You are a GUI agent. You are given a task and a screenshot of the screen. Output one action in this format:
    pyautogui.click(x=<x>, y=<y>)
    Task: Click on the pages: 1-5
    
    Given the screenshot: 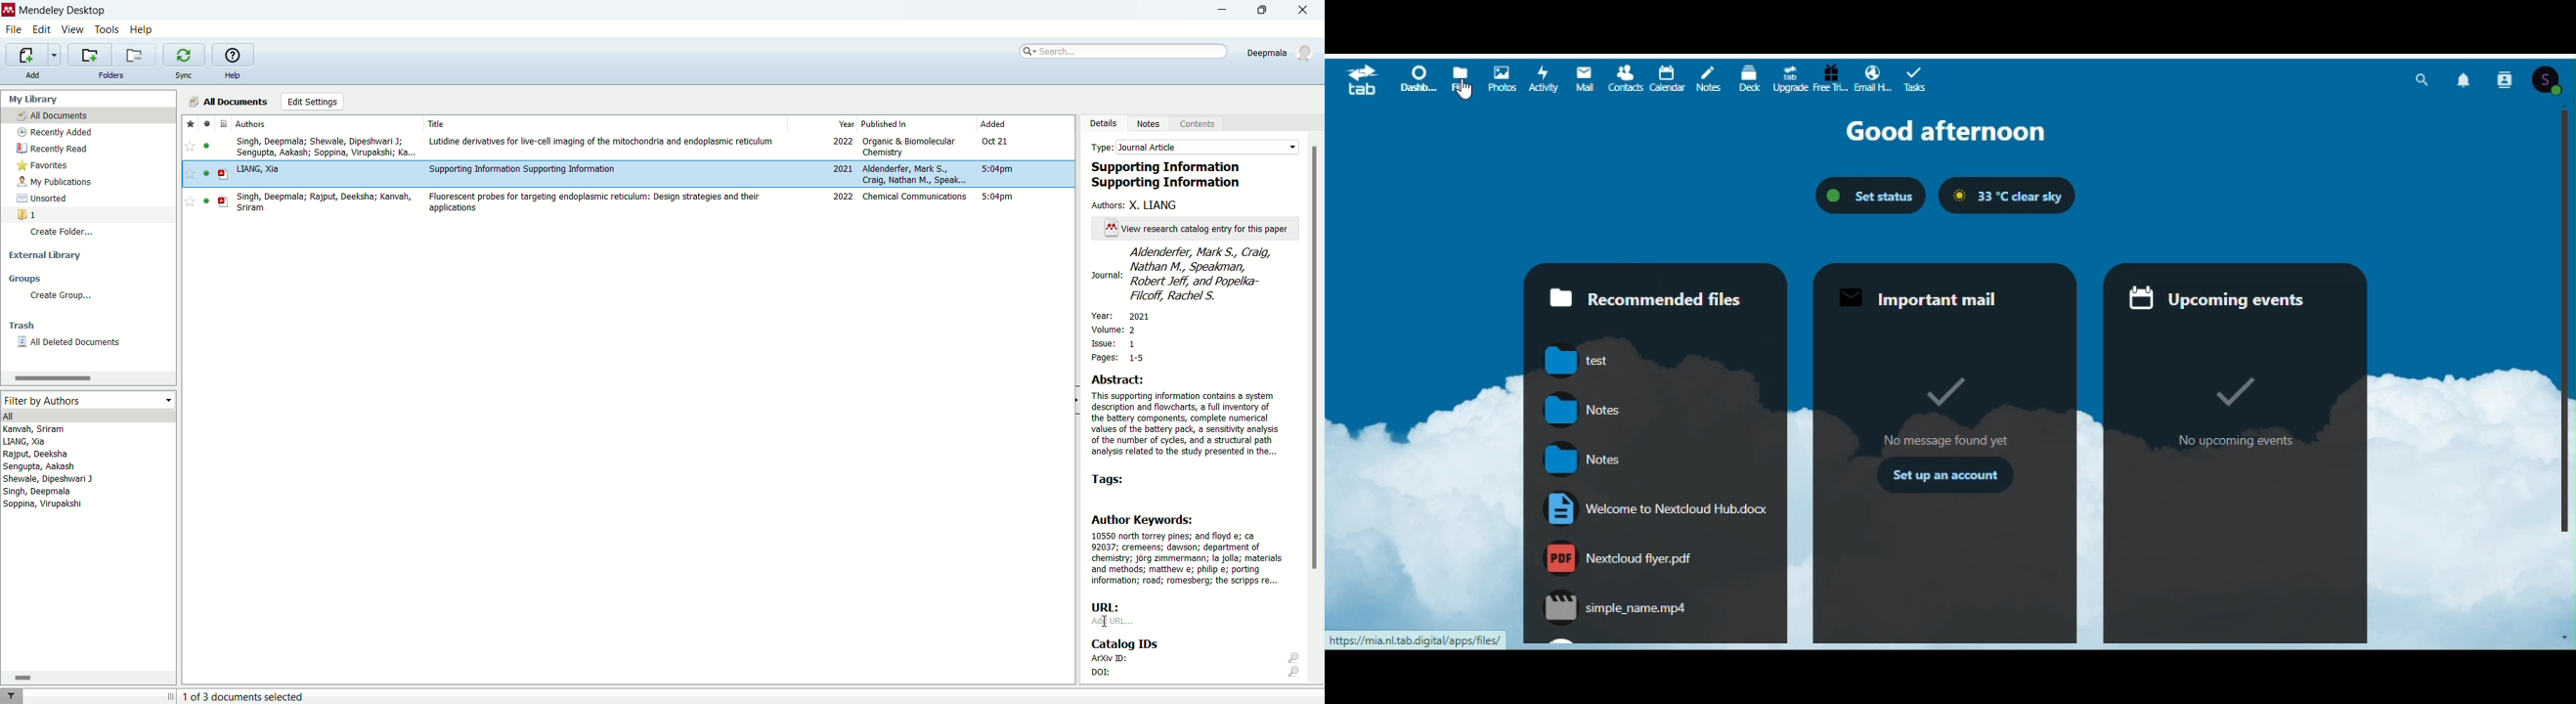 What is the action you would take?
    pyautogui.click(x=1114, y=358)
    